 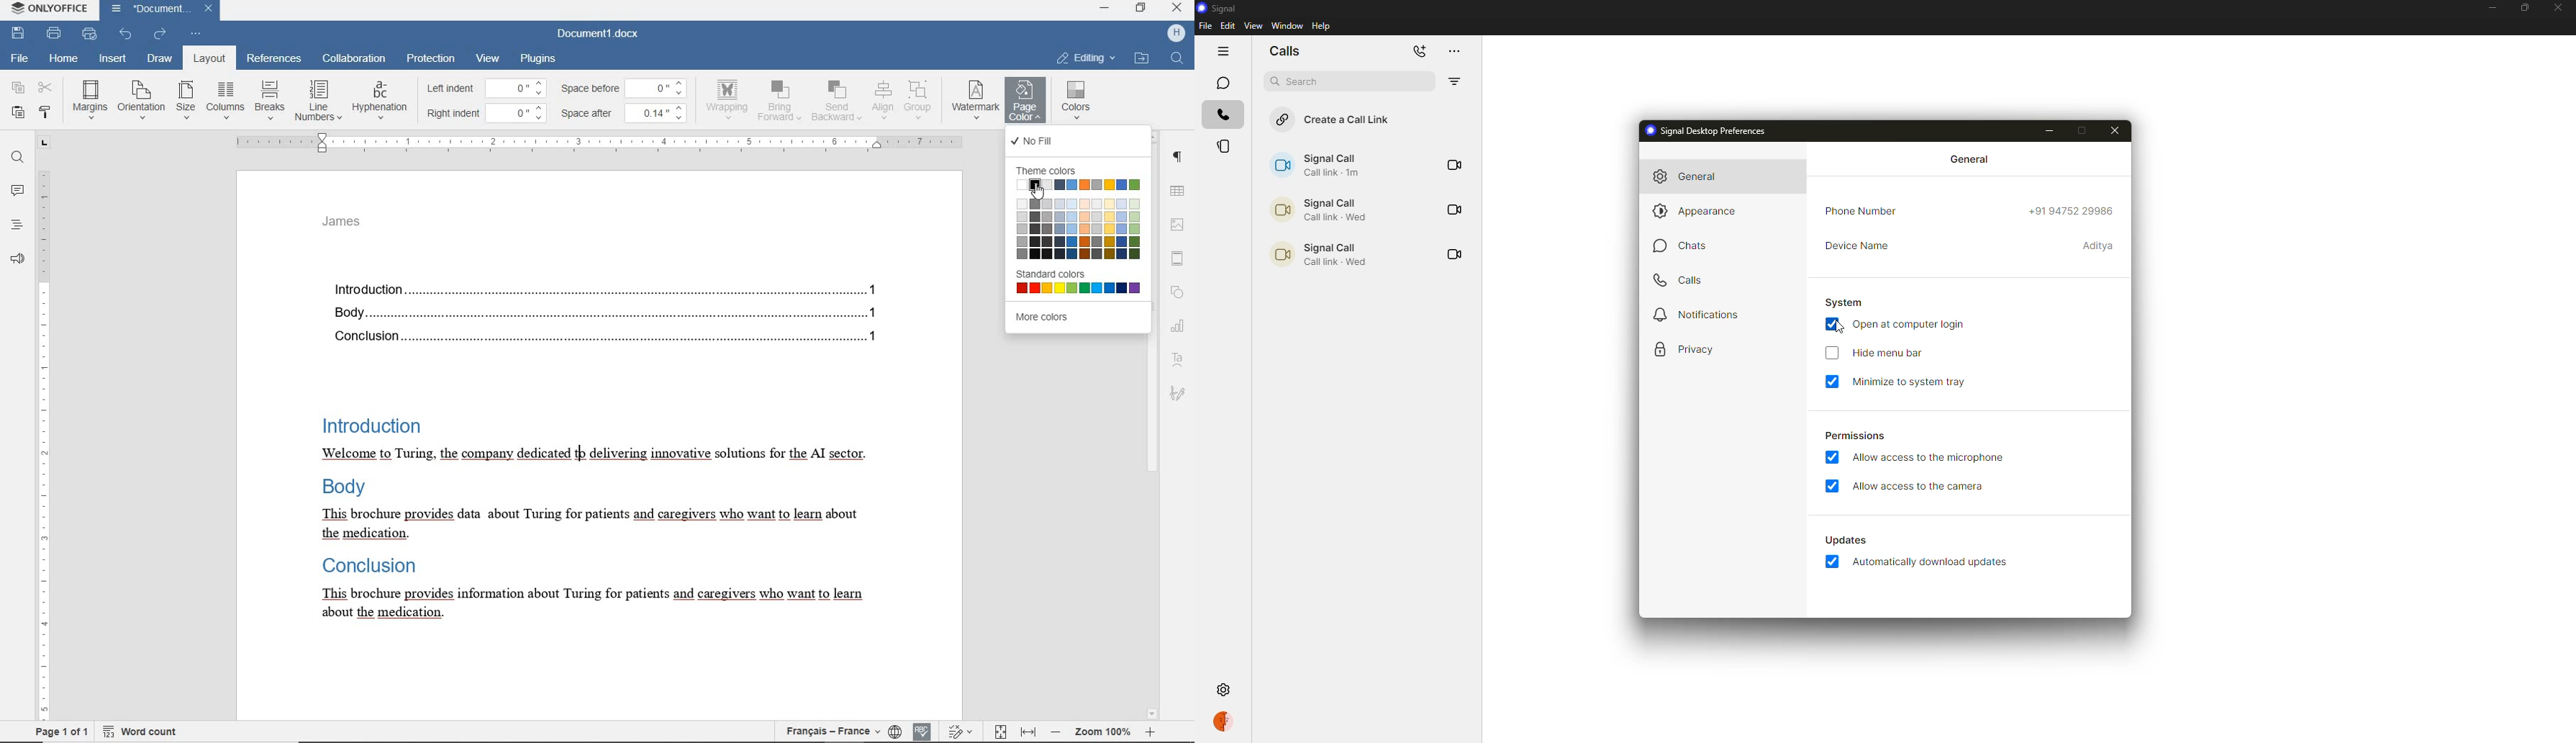 I want to click on view, so click(x=490, y=58).